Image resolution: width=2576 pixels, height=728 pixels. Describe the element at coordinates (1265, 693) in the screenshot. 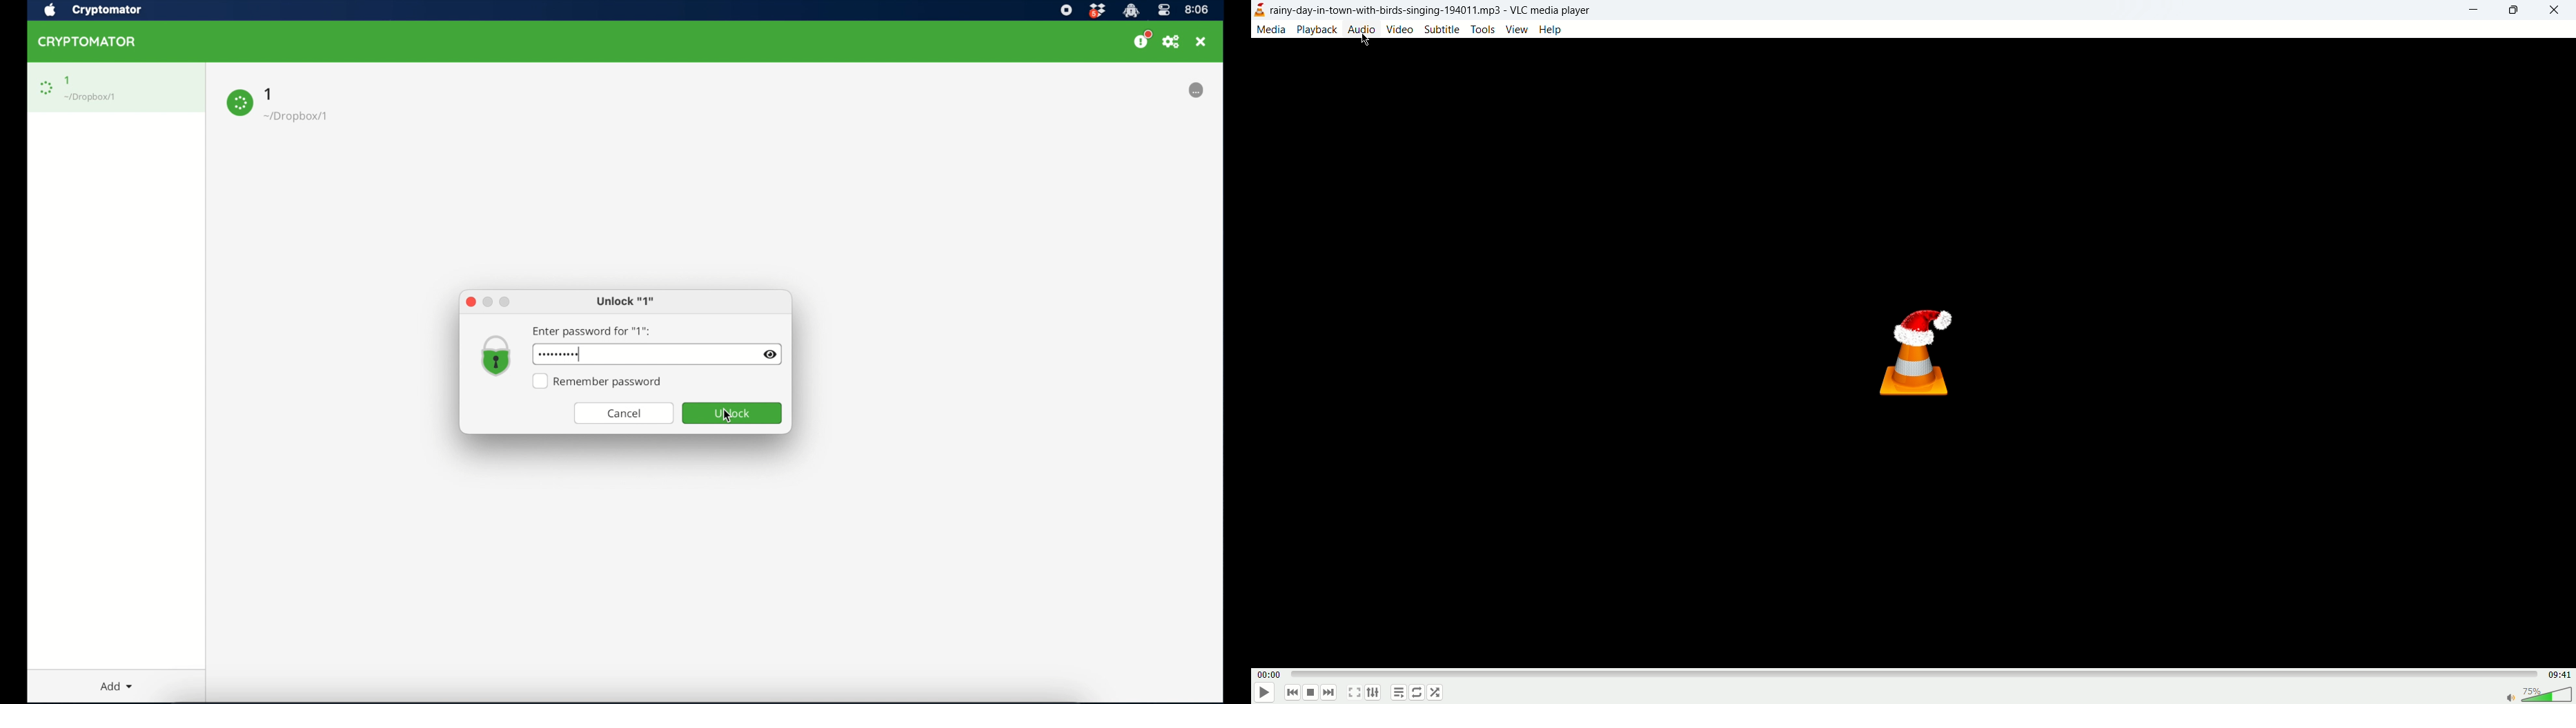

I see `play/pause` at that location.